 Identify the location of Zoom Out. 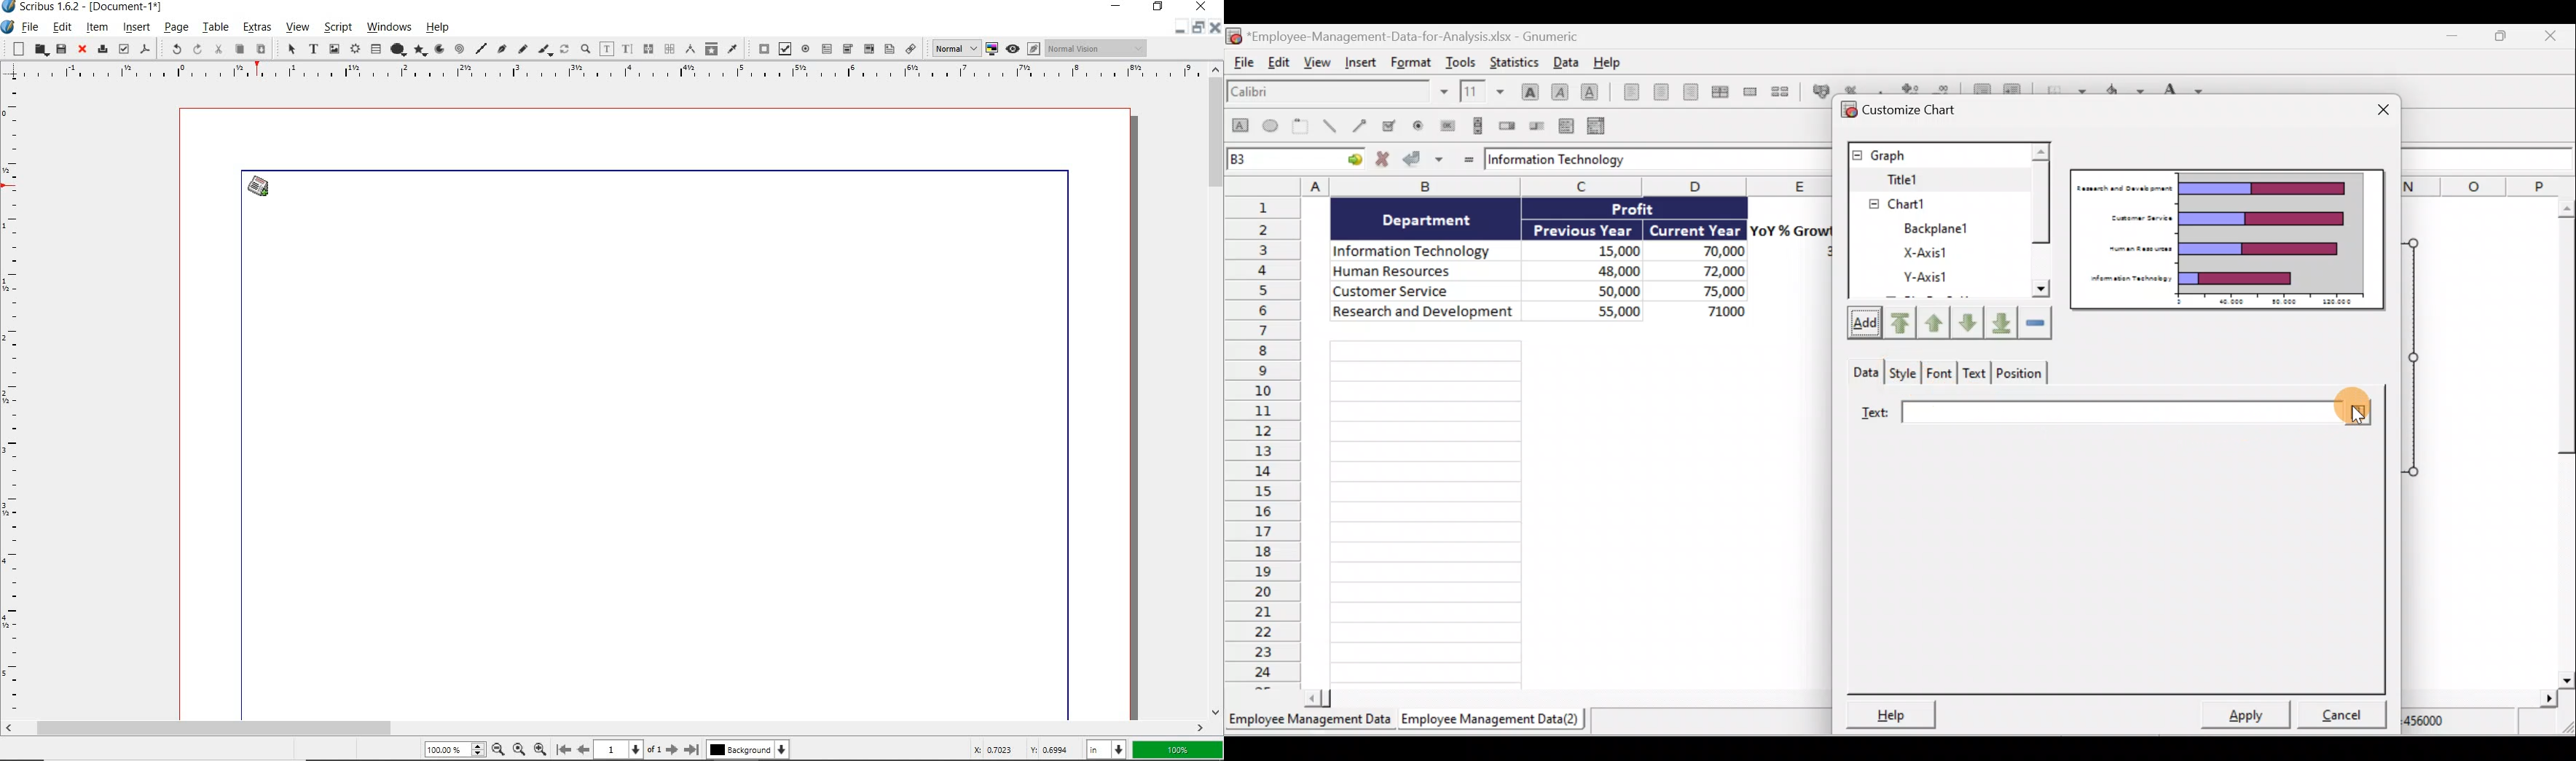
(498, 749).